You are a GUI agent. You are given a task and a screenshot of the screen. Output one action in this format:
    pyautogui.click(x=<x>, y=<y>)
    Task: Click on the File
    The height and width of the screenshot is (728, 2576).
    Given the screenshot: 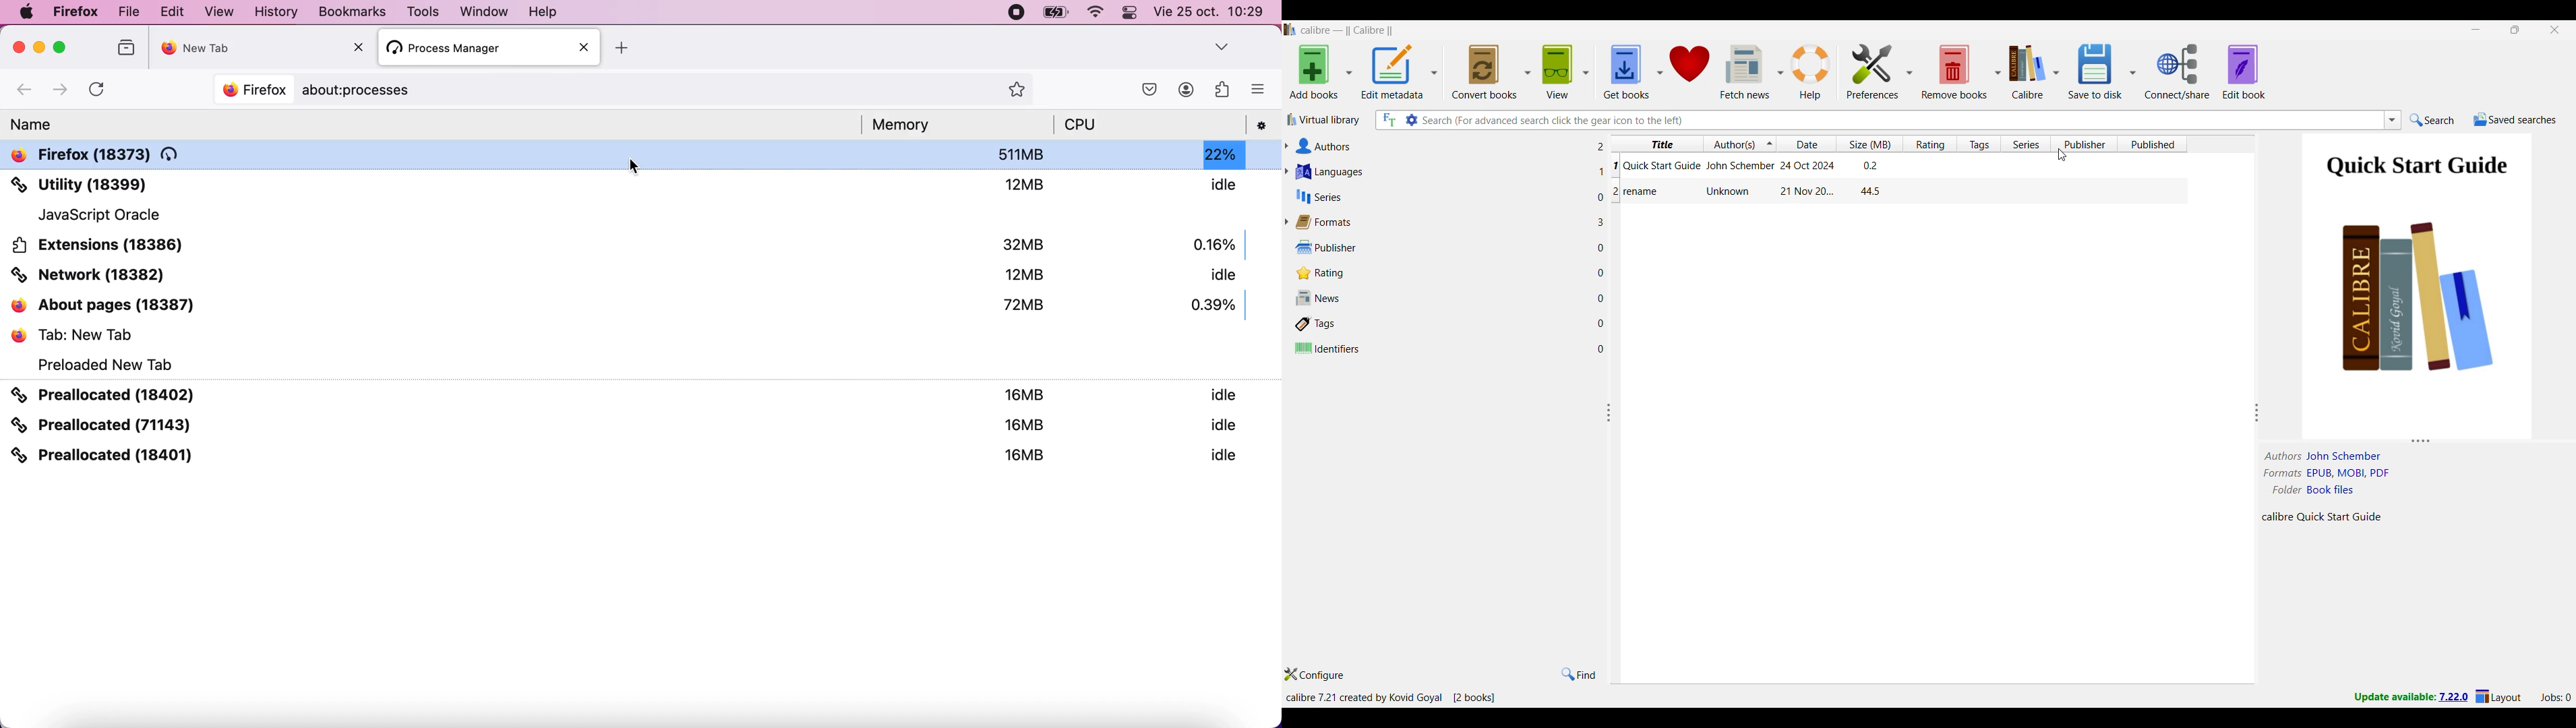 What is the action you would take?
    pyautogui.click(x=128, y=12)
    